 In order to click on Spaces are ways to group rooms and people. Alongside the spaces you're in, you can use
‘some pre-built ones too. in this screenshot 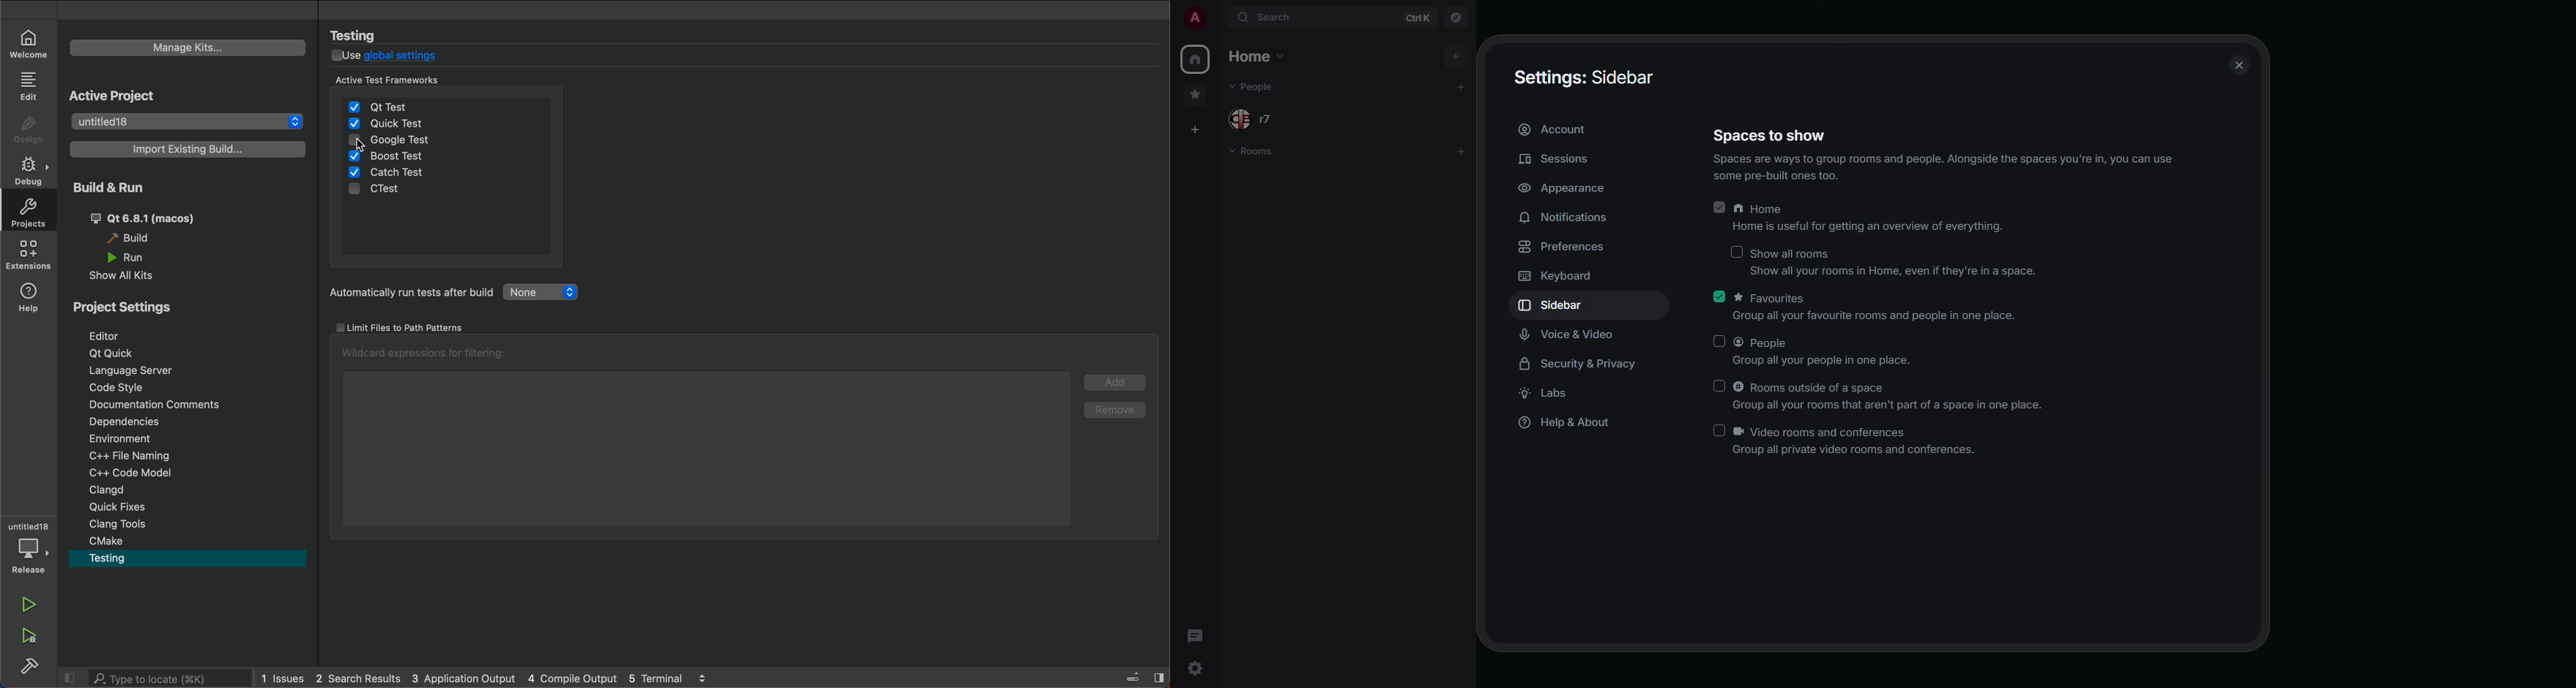, I will do `click(1945, 168)`.